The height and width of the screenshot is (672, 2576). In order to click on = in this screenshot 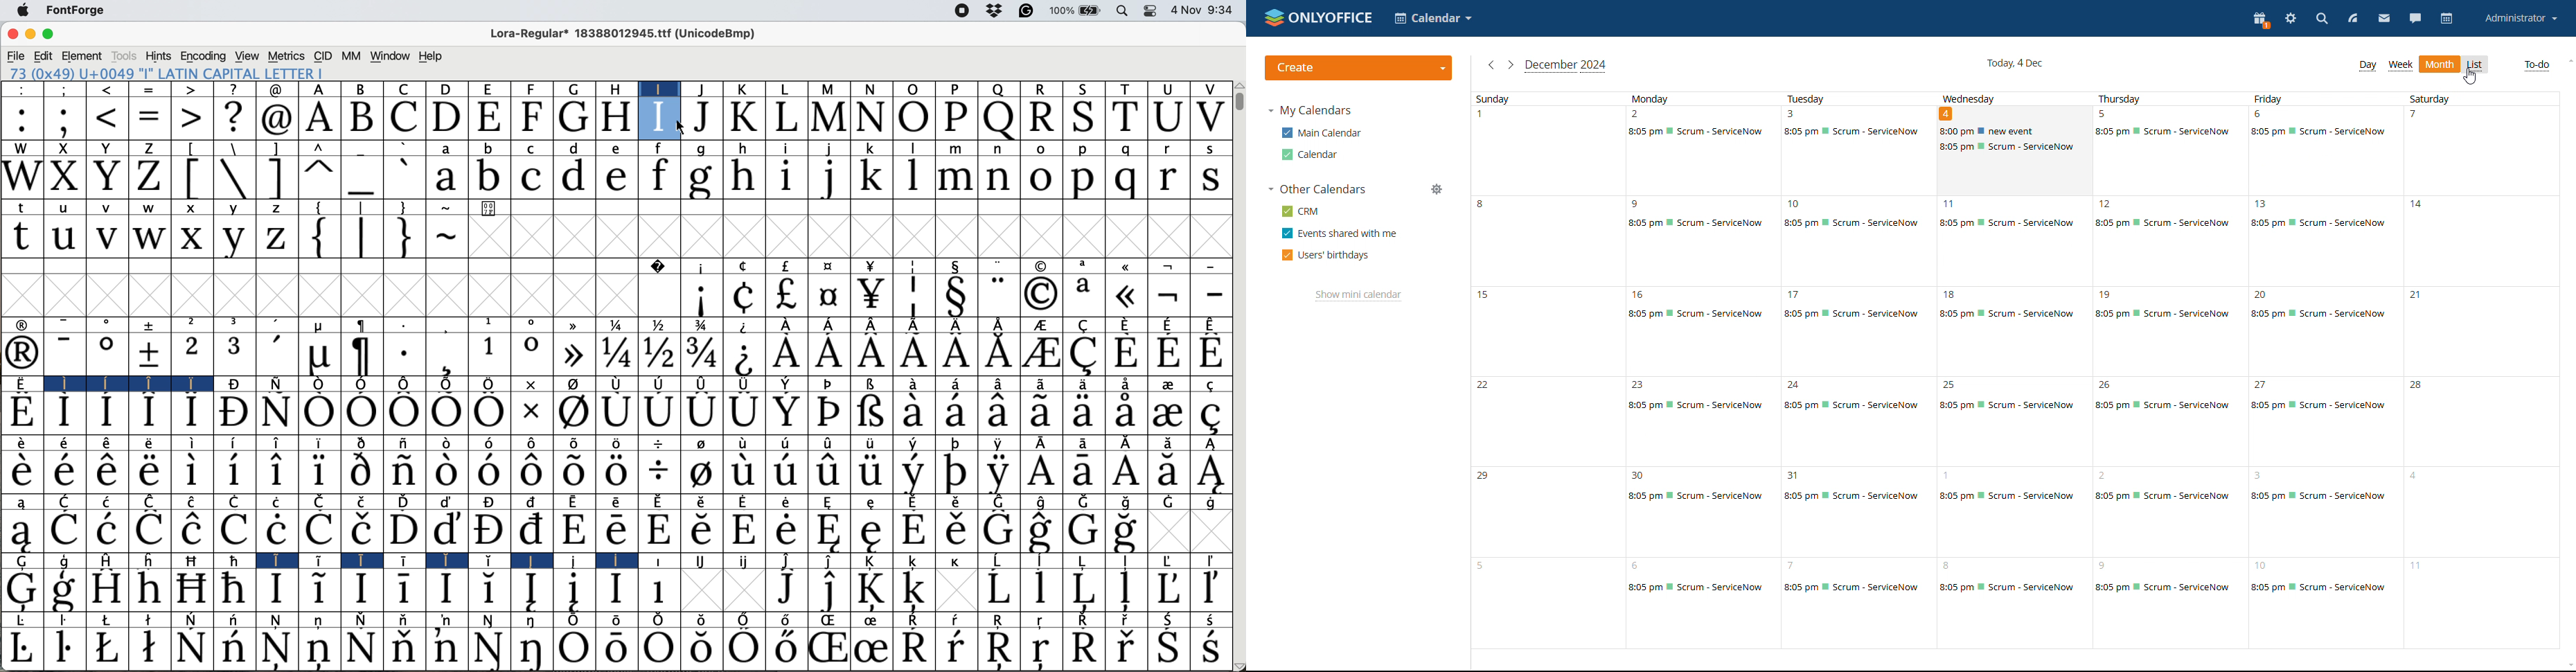, I will do `click(151, 90)`.